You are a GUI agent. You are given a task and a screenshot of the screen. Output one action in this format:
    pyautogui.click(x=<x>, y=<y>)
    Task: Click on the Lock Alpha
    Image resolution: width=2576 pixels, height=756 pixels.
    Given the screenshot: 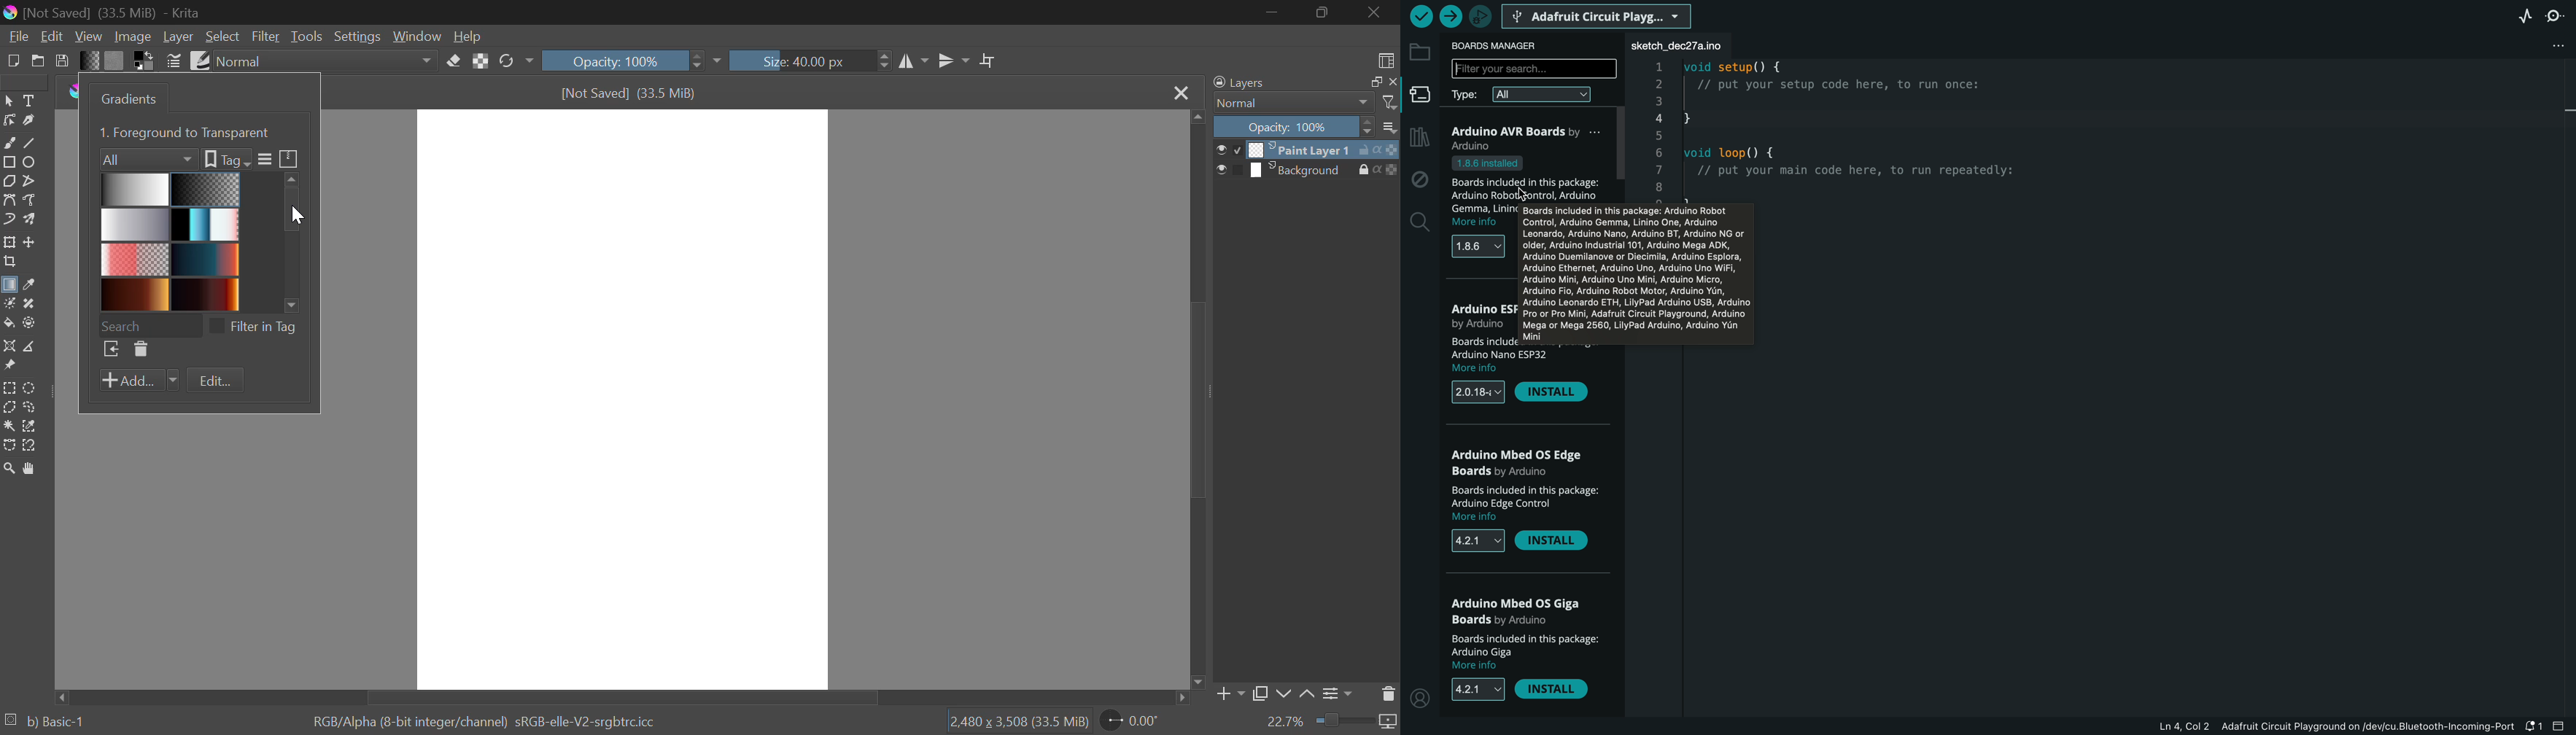 What is the action you would take?
    pyautogui.click(x=480, y=61)
    